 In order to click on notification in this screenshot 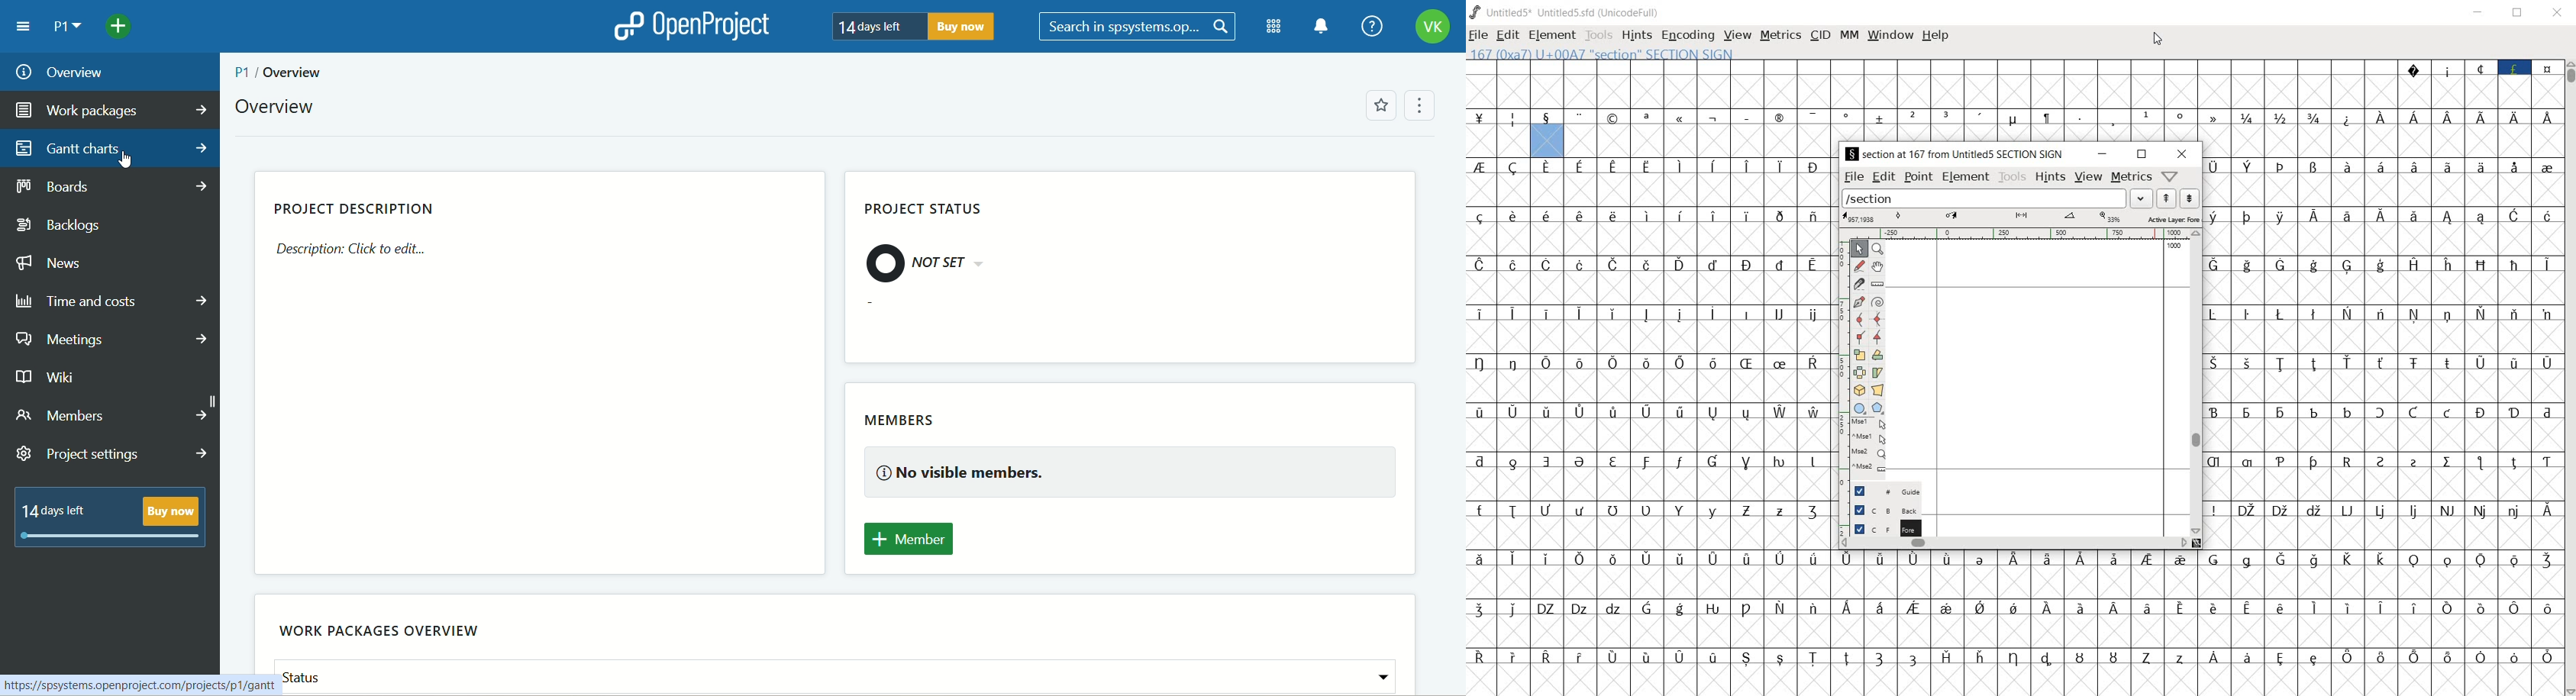, I will do `click(1320, 27)`.